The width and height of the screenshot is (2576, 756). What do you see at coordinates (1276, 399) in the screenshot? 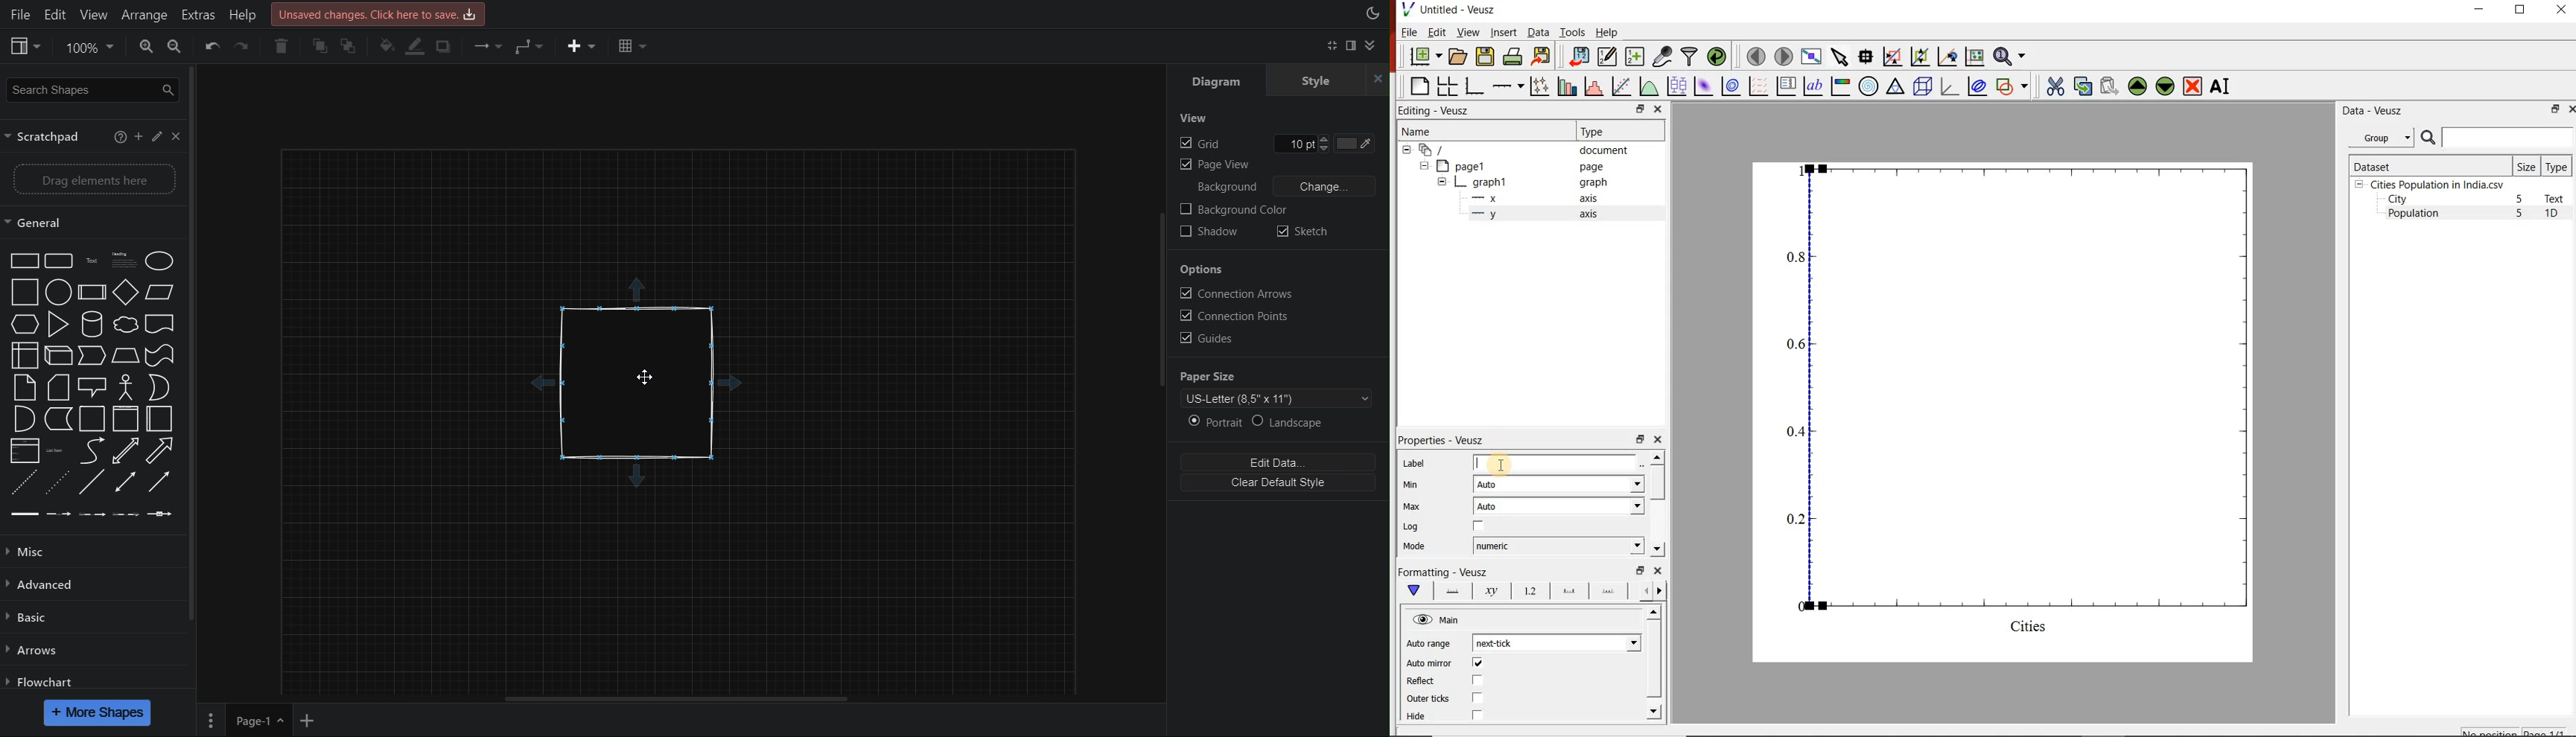
I see `Paper Template` at bounding box center [1276, 399].